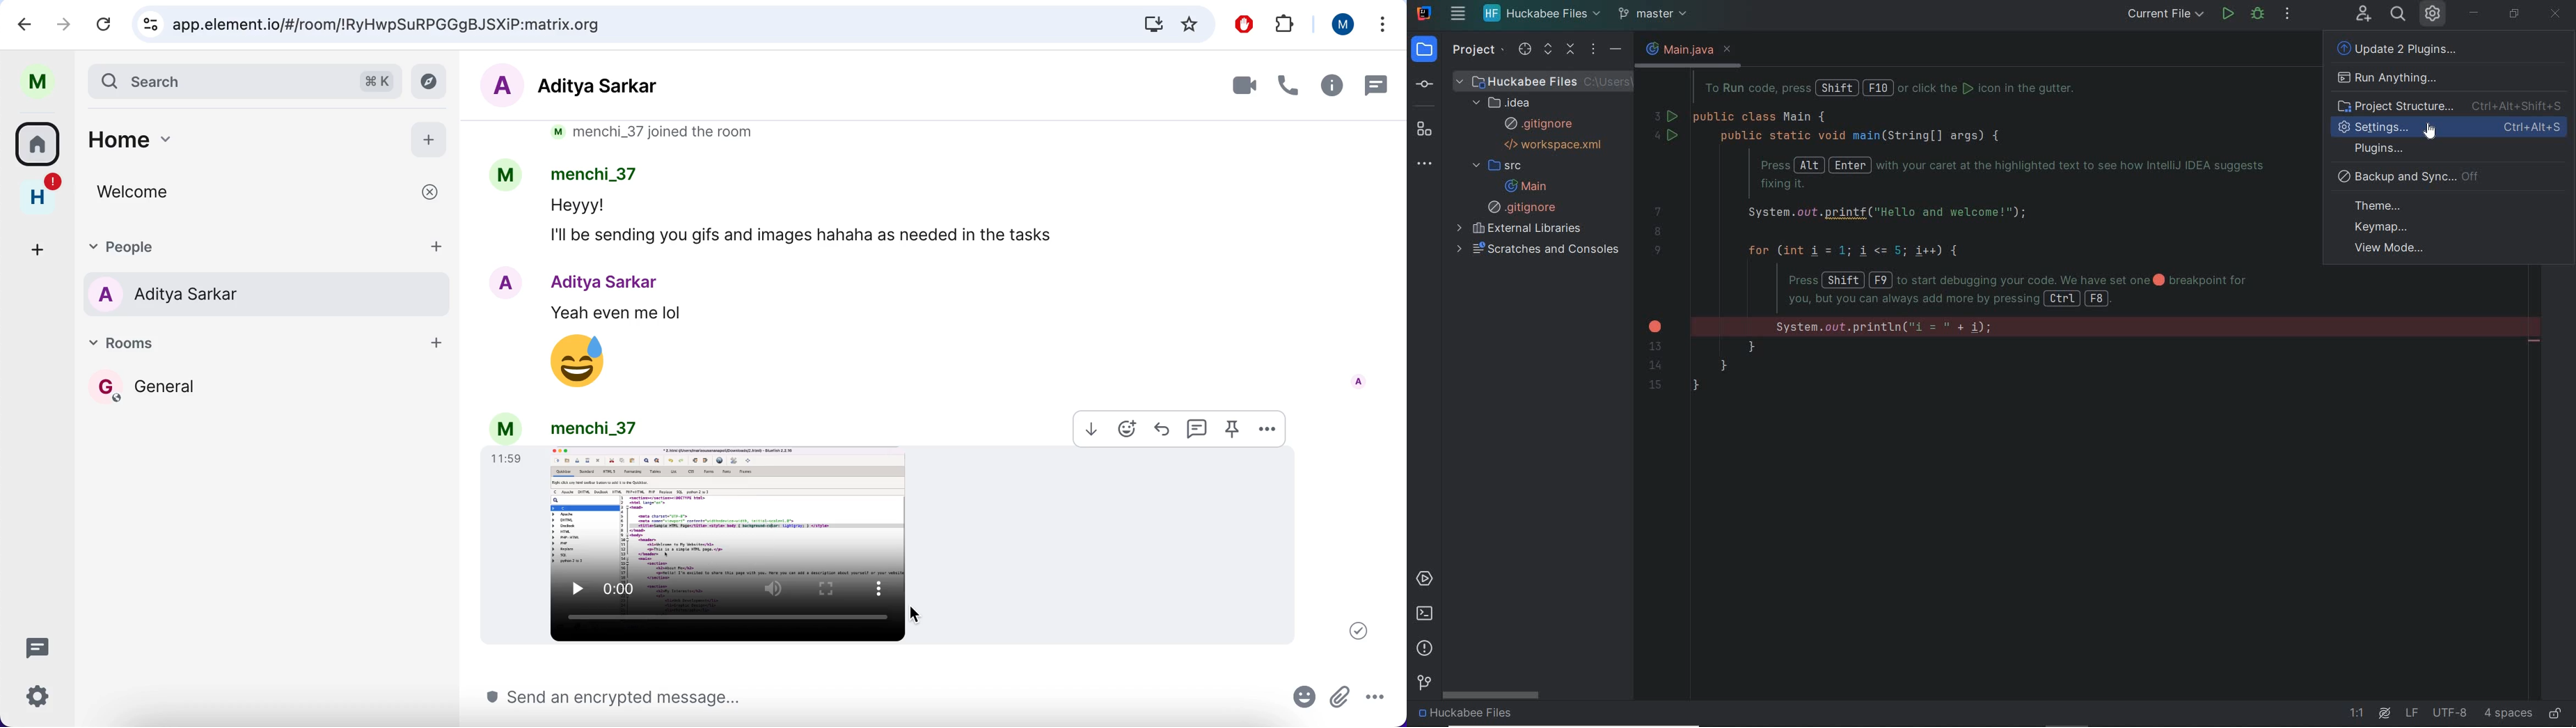  I want to click on extensions, so click(1286, 23).